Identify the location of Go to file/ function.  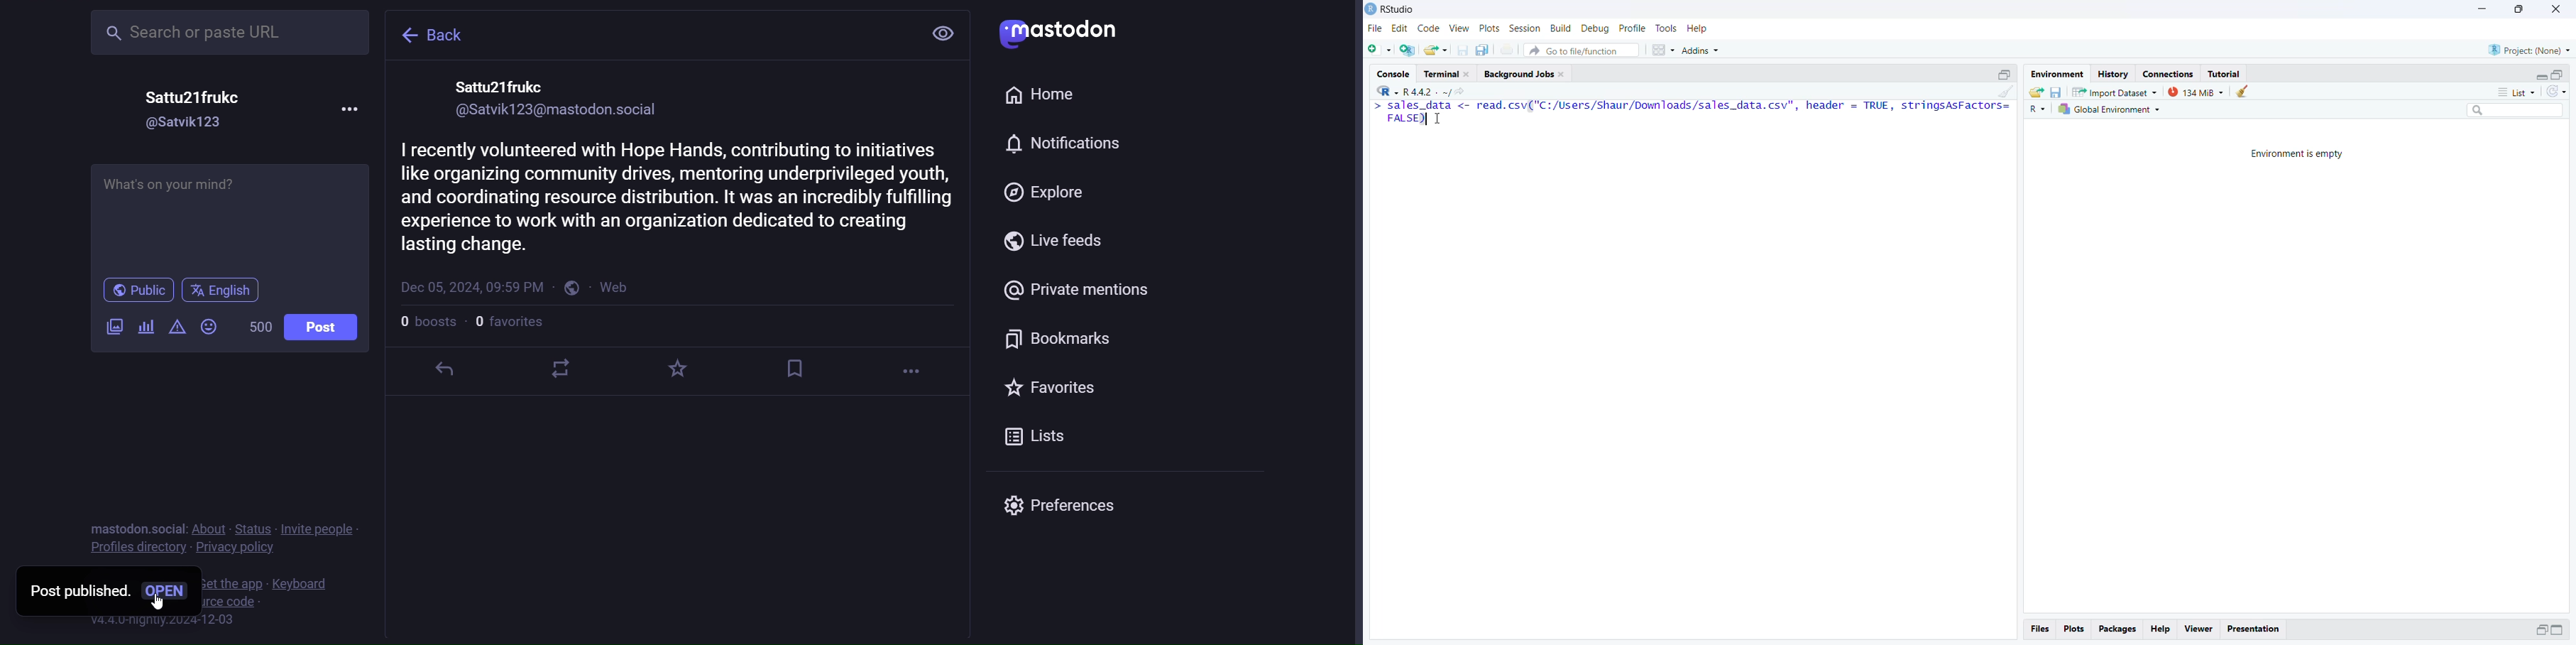
(1575, 50).